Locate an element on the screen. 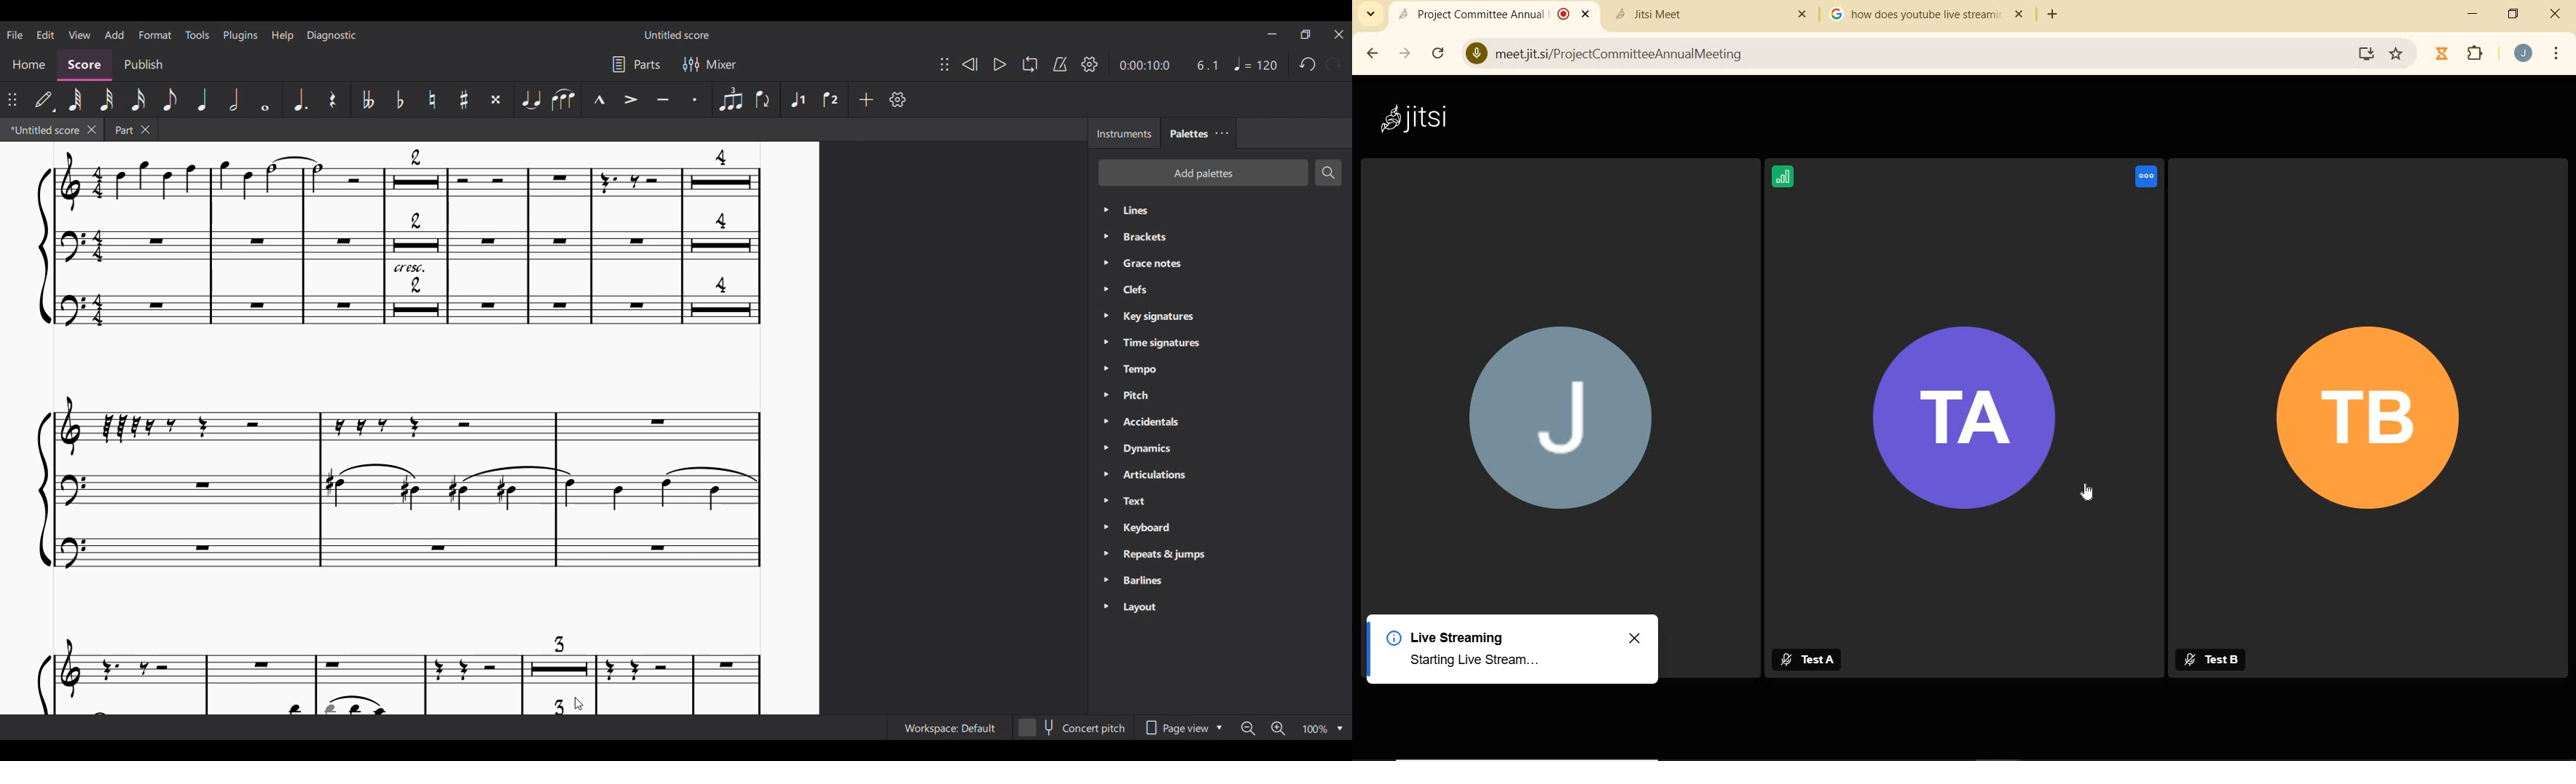 This screenshot has height=784, width=2576. Home section is located at coordinates (27, 65).